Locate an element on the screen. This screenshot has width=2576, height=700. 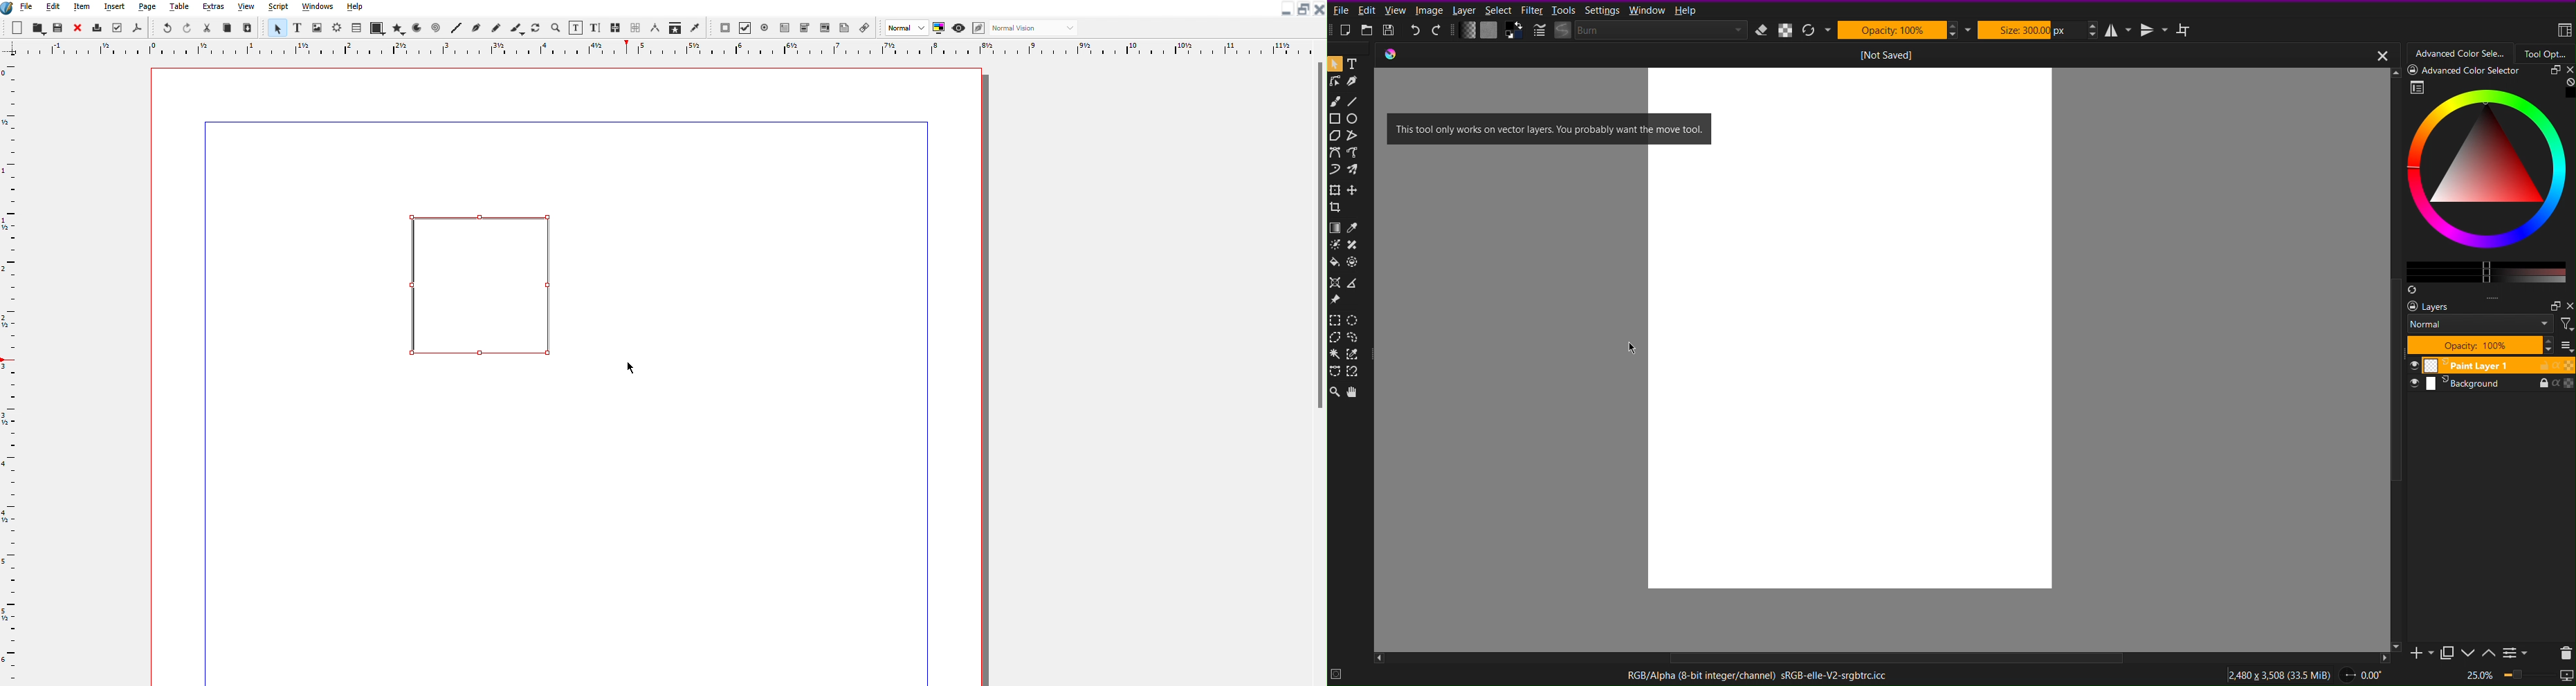
Tool Options is located at coordinates (2546, 53).